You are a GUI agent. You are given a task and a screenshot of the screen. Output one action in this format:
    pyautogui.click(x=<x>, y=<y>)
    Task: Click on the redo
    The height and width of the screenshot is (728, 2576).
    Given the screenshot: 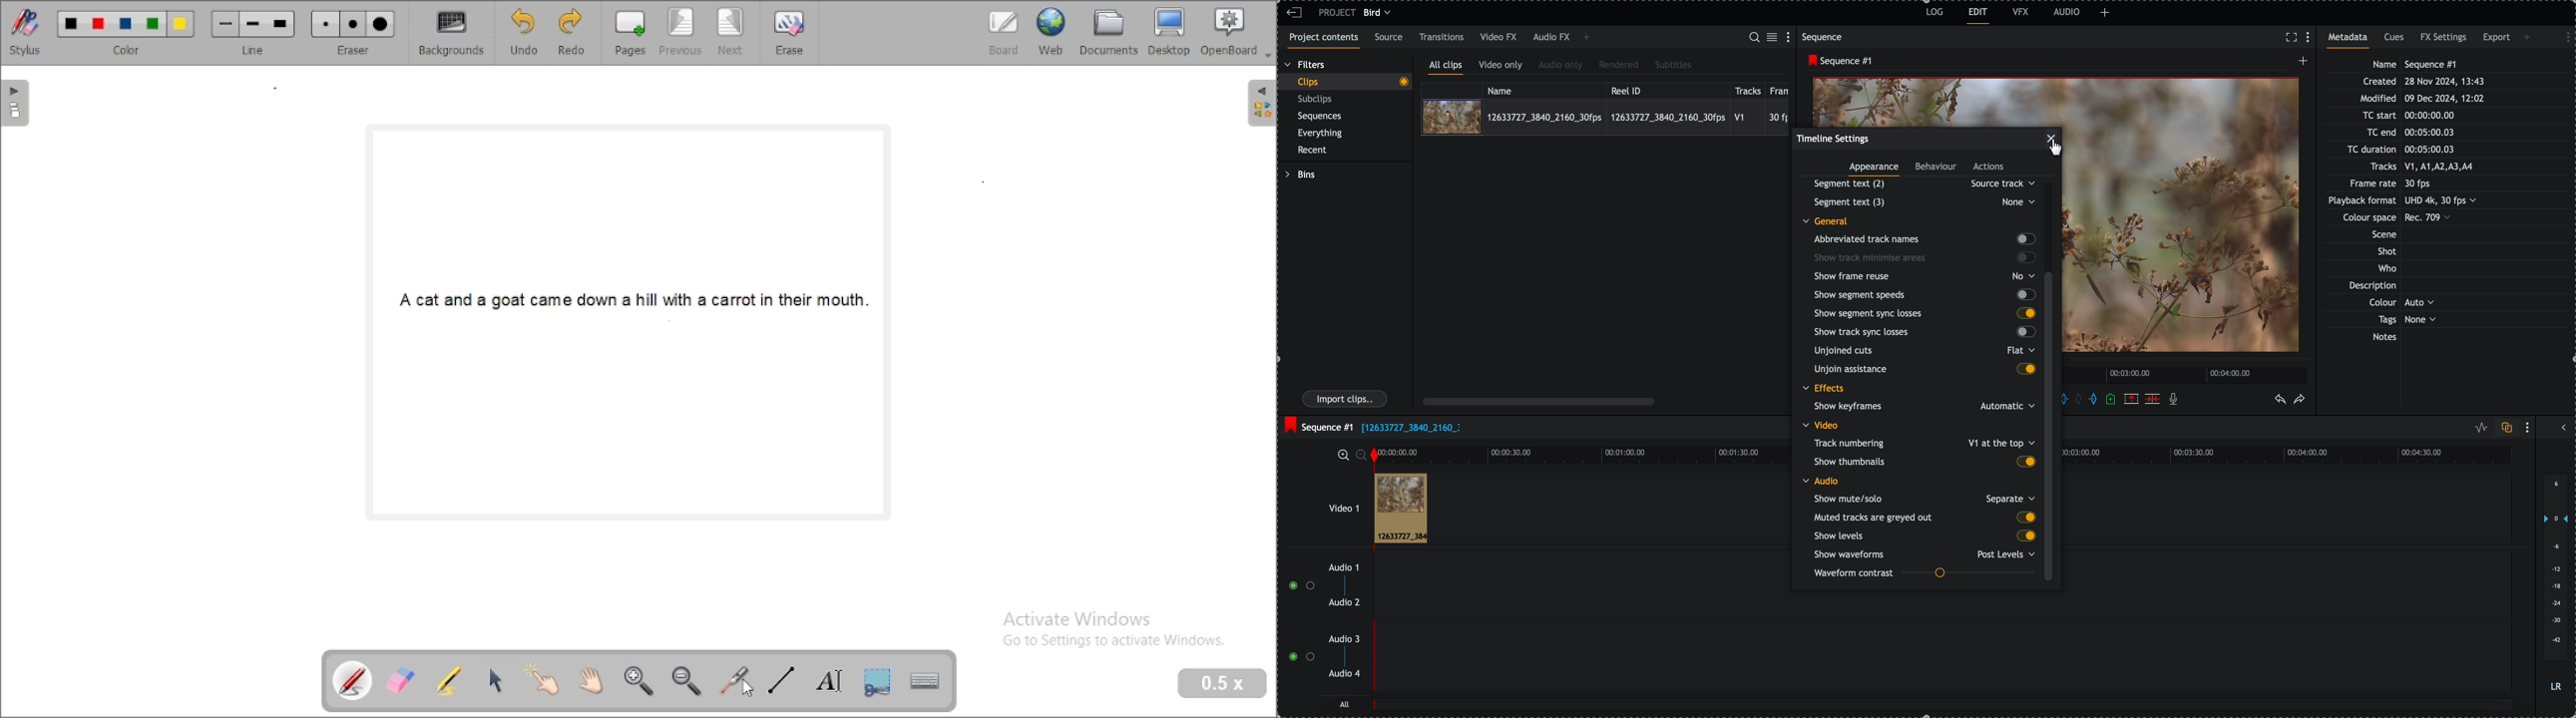 What is the action you would take?
    pyautogui.click(x=2300, y=400)
    